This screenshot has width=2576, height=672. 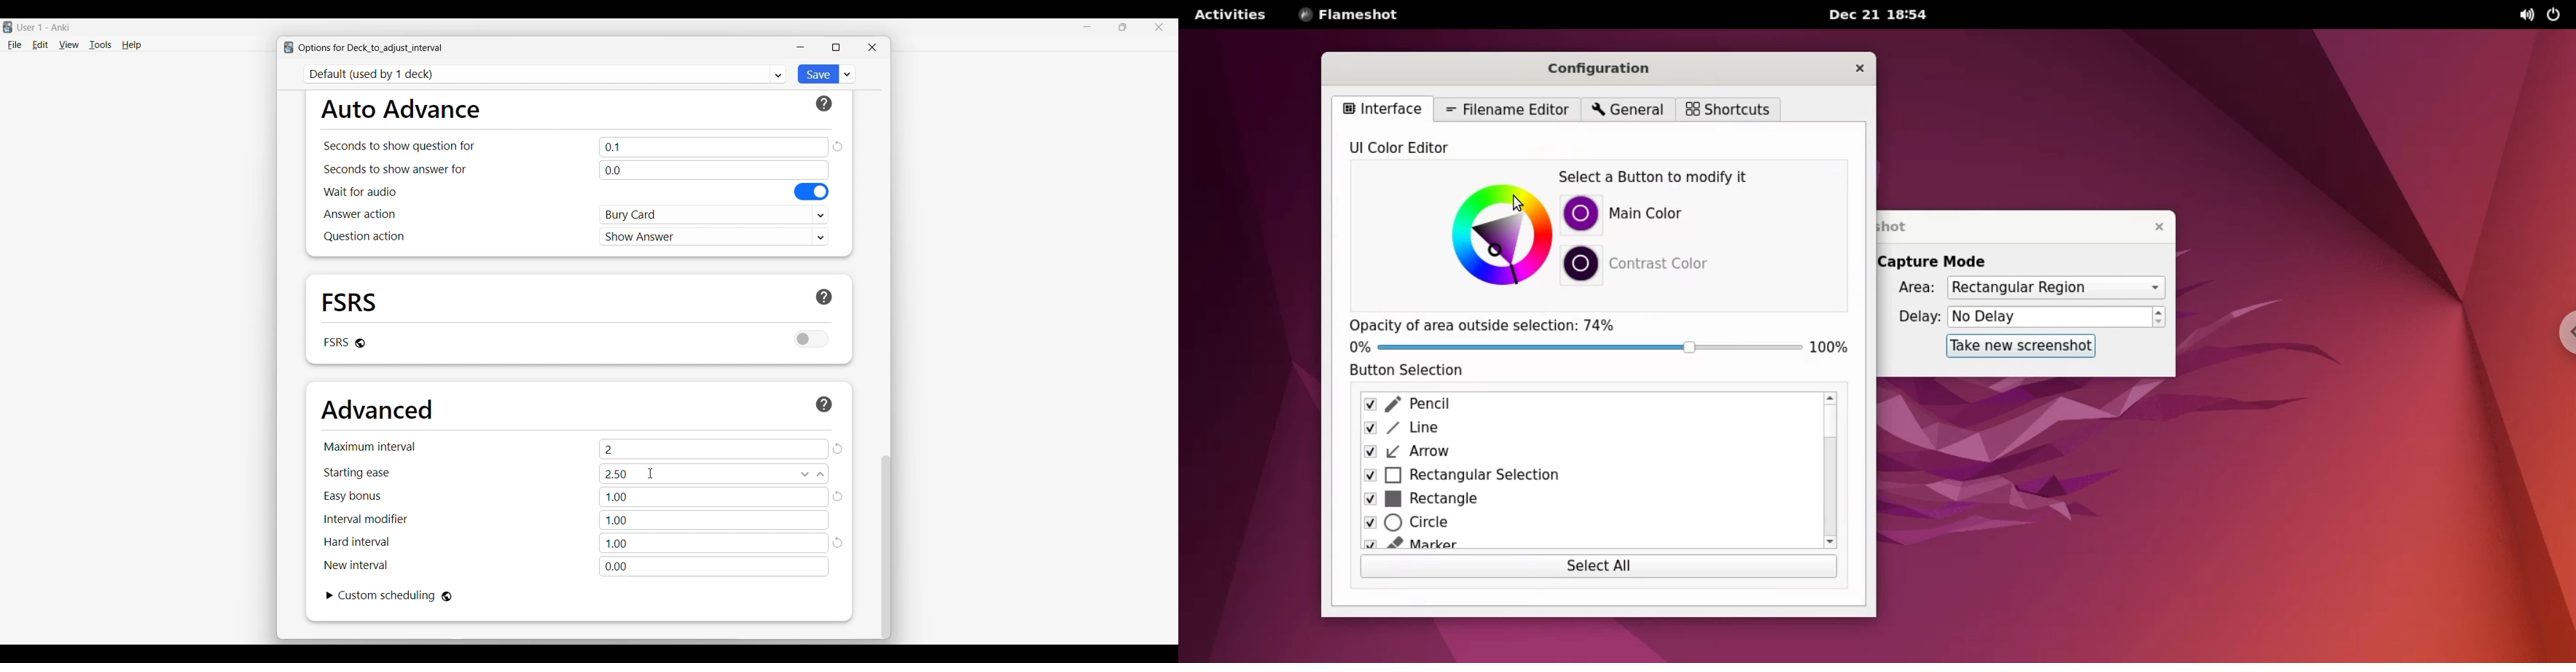 I want to click on Save and other options, so click(x=848, y=74).